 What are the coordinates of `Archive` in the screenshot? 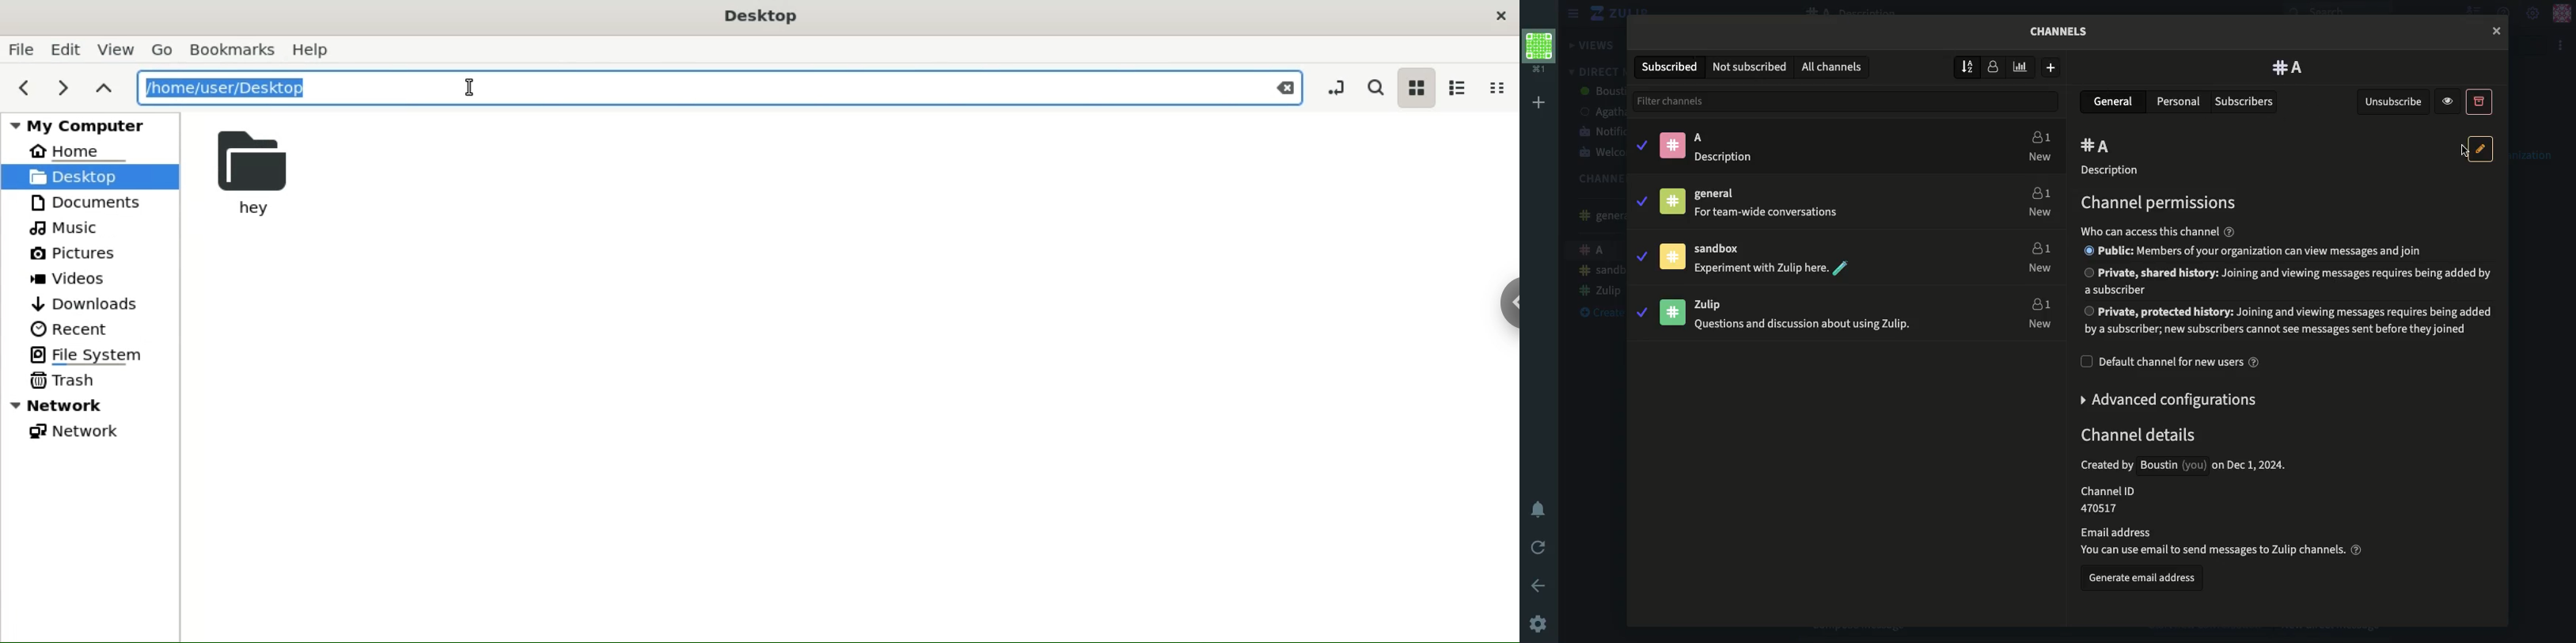 It's located at (2479, 101).